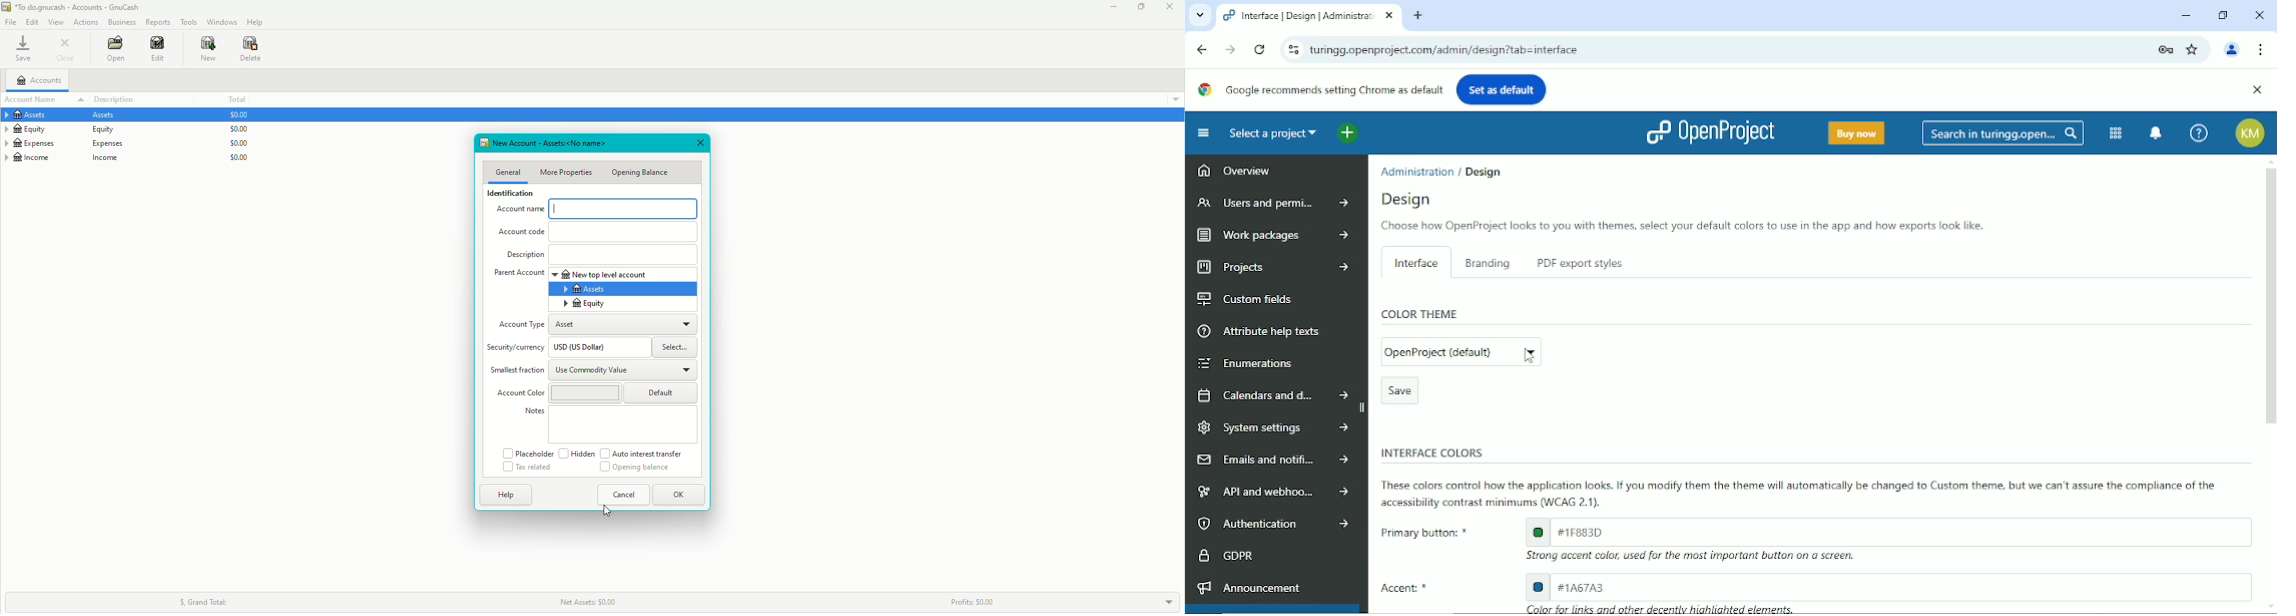  I want to click on Asset, so click(573, 326).